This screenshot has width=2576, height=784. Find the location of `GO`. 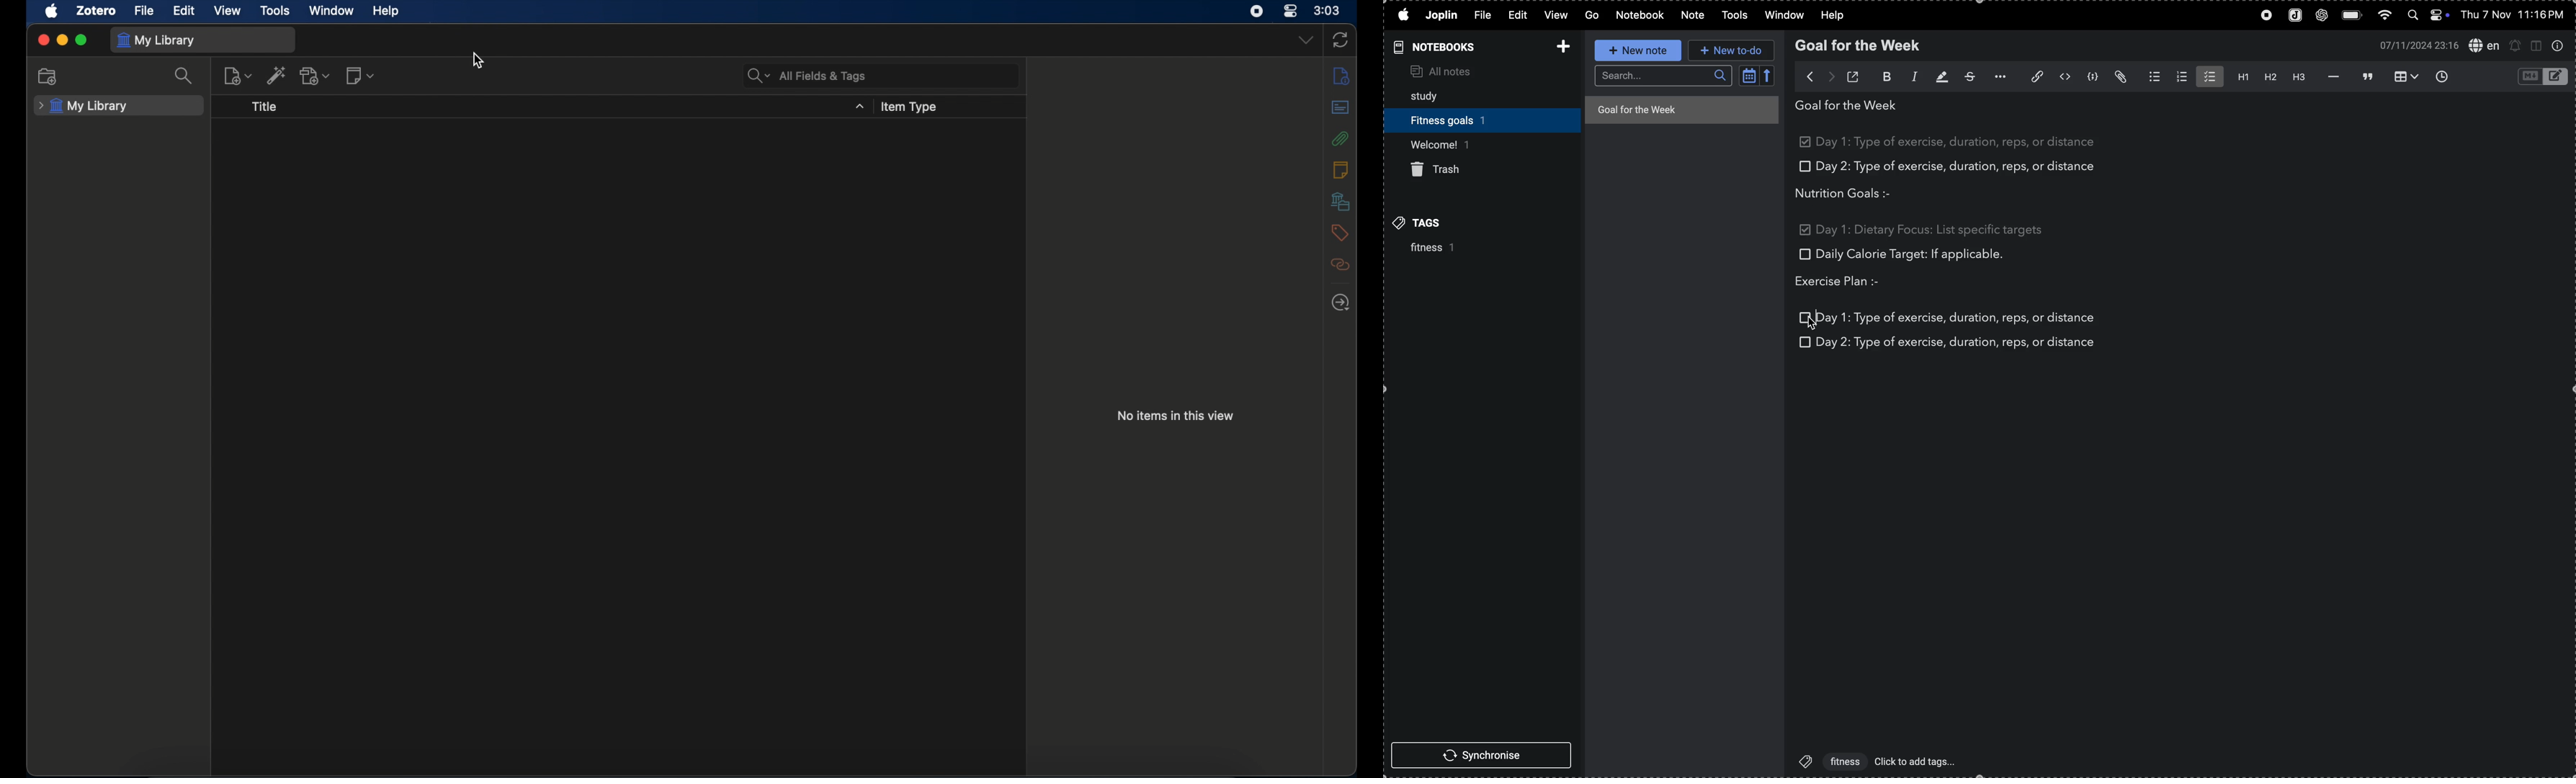

GO is located at coordinates (1593, 15).